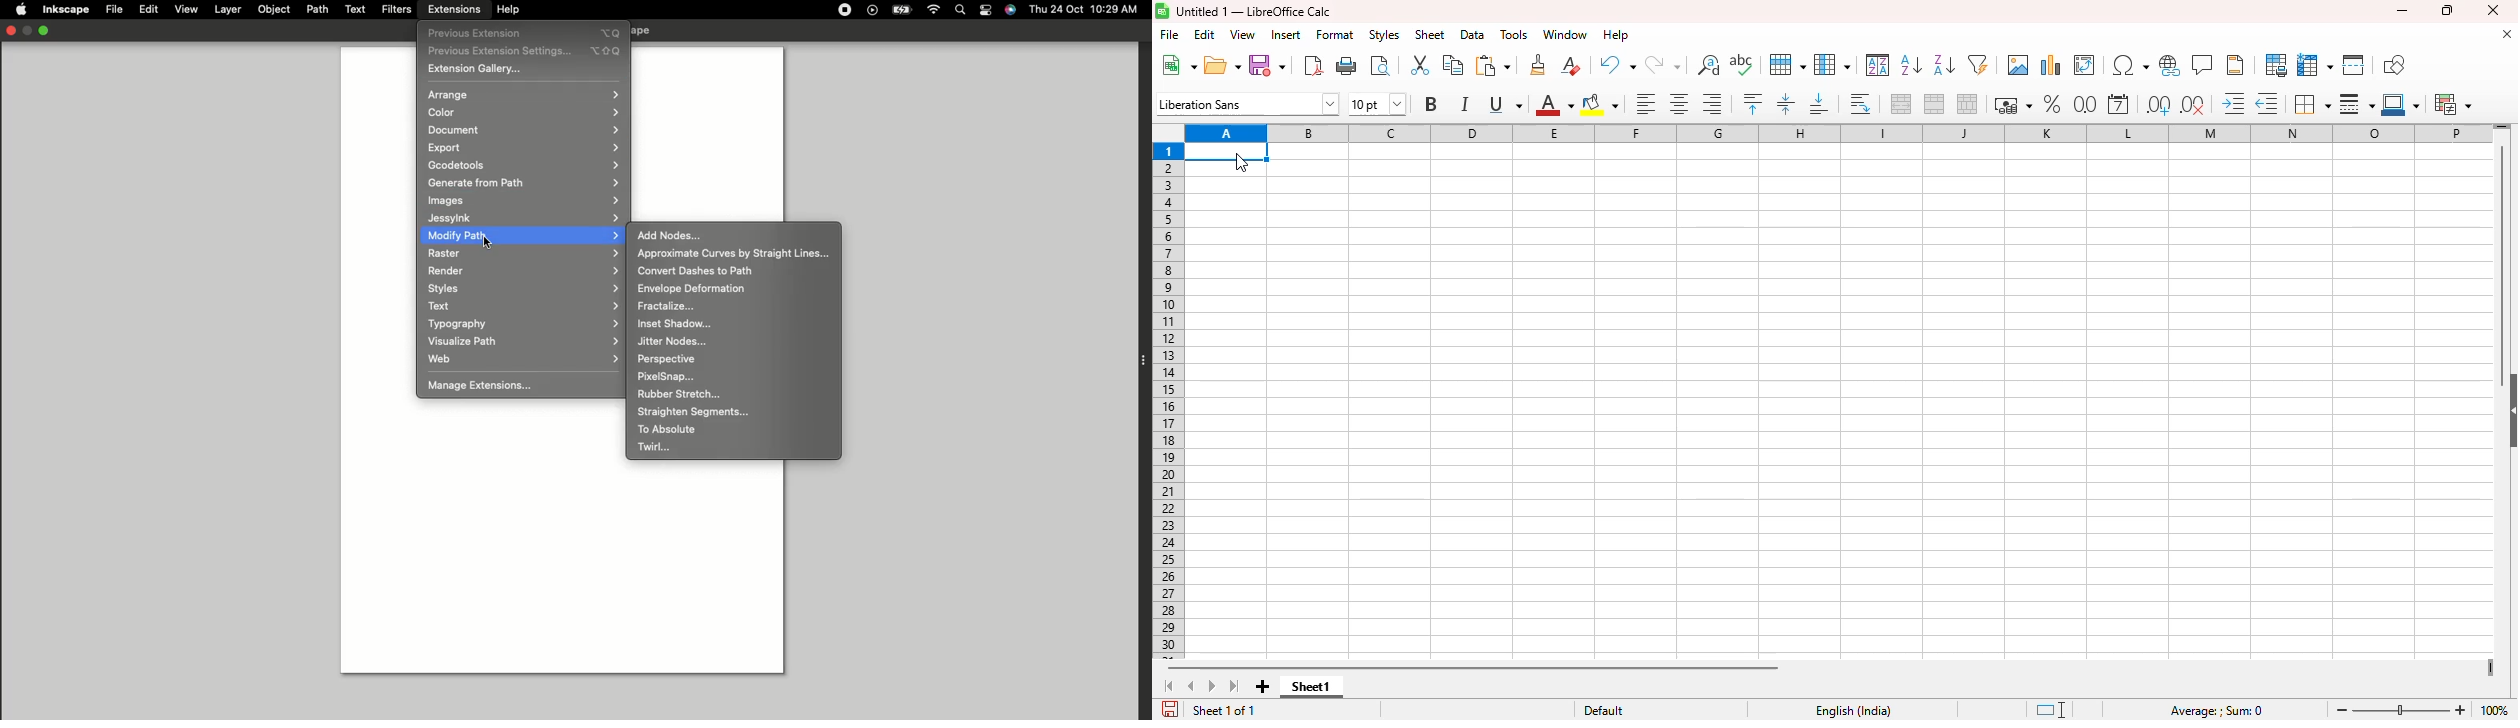 The width and height of the screenshot is (2520, 728). Describe the element at coordinates (1709, 65) in the screenshot. I see `find and replace` at that location.